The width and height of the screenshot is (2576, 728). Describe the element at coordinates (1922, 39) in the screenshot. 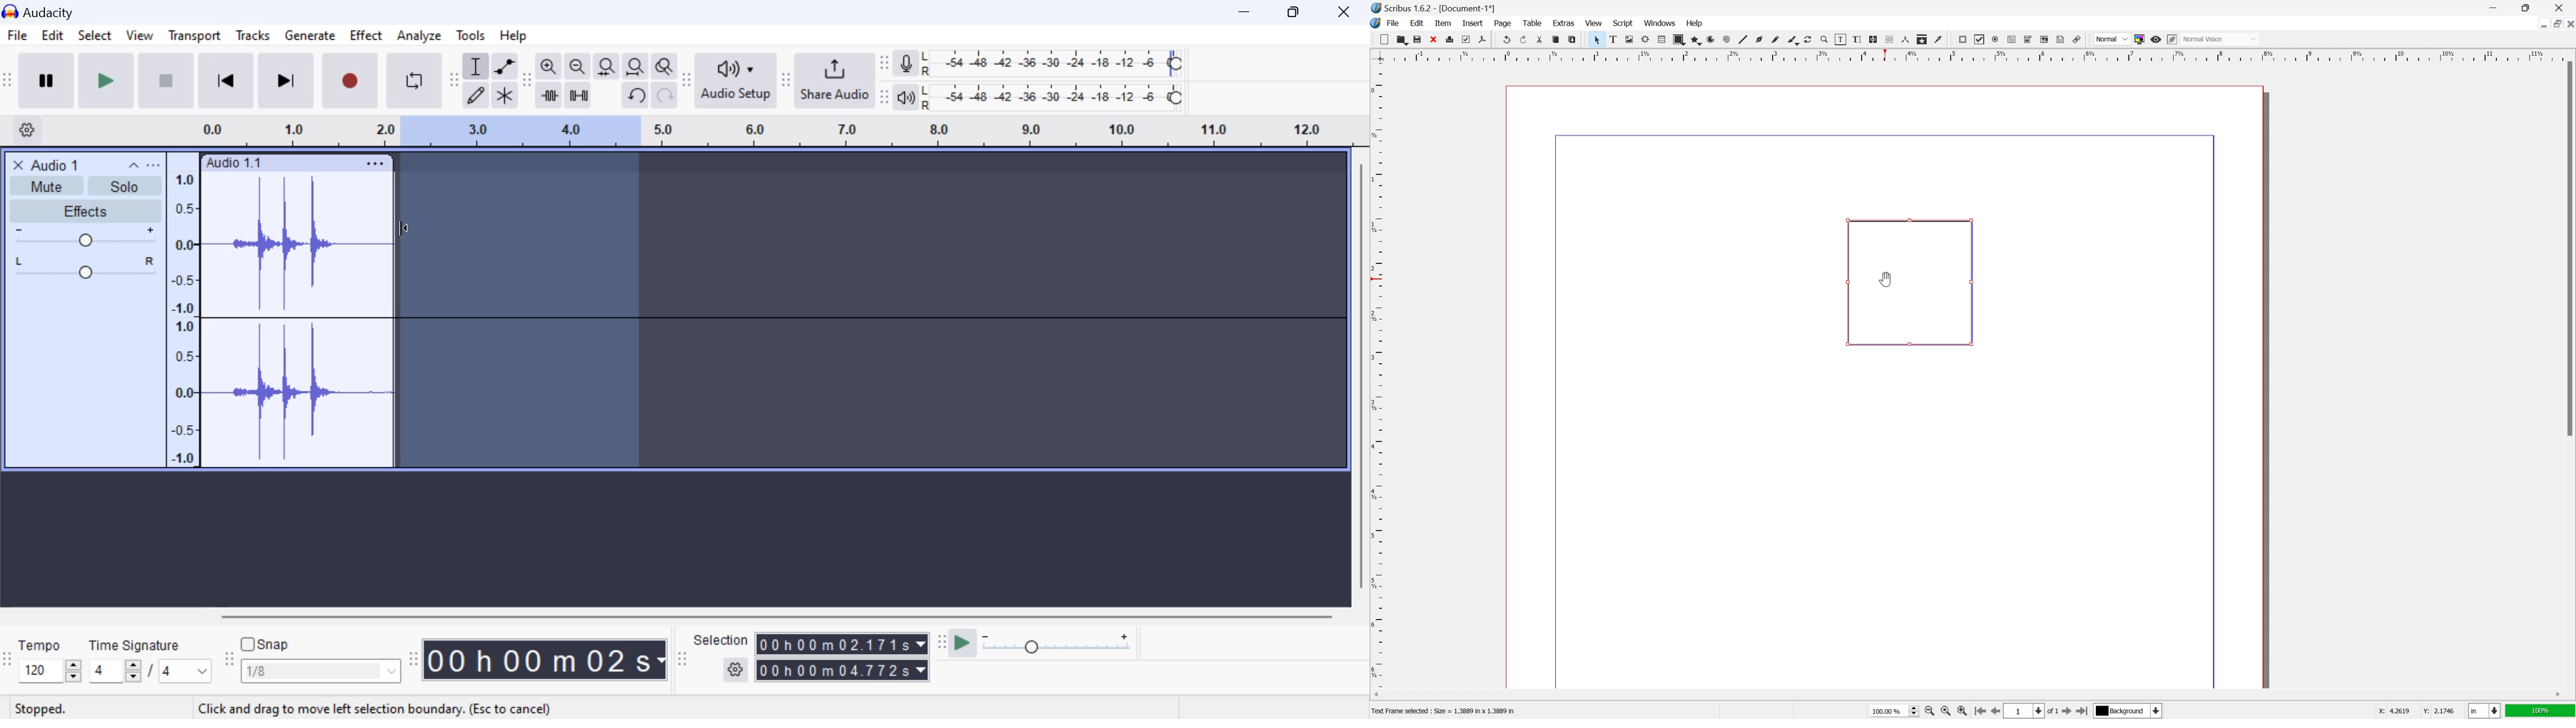

I see `copy item properties` at that location.